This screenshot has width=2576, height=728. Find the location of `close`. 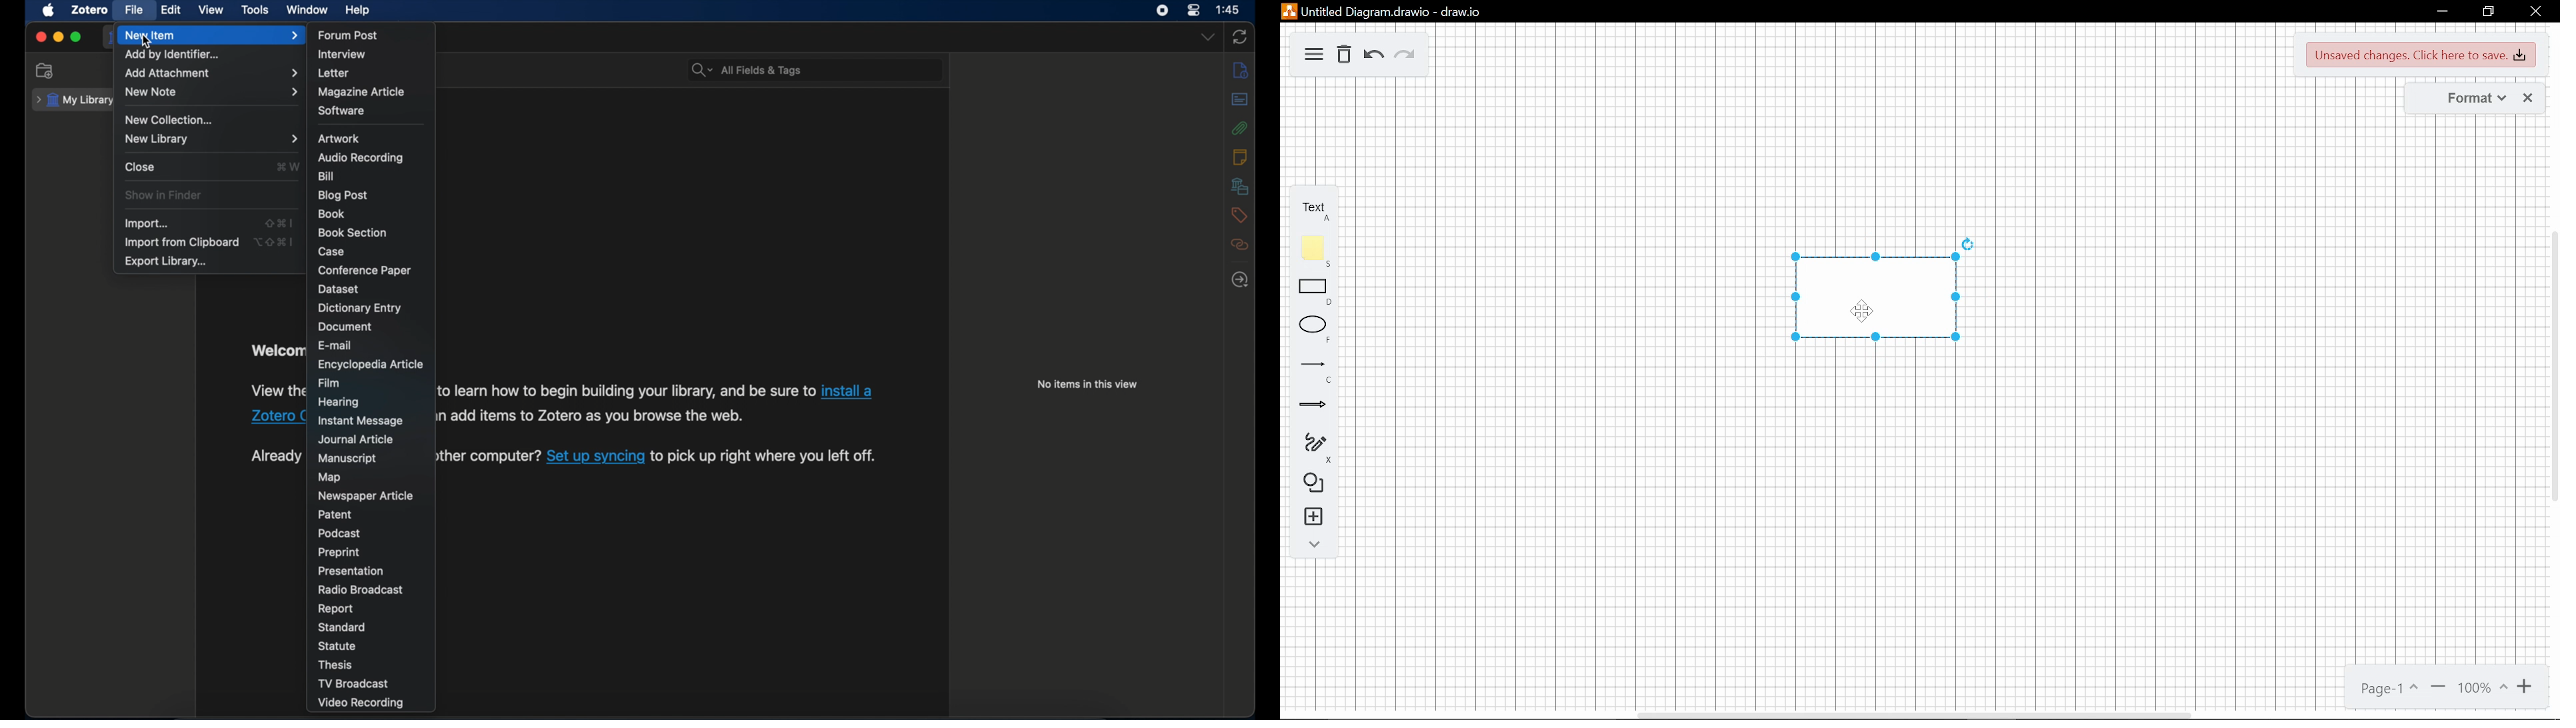

close is located at coordinates (2527, 98).